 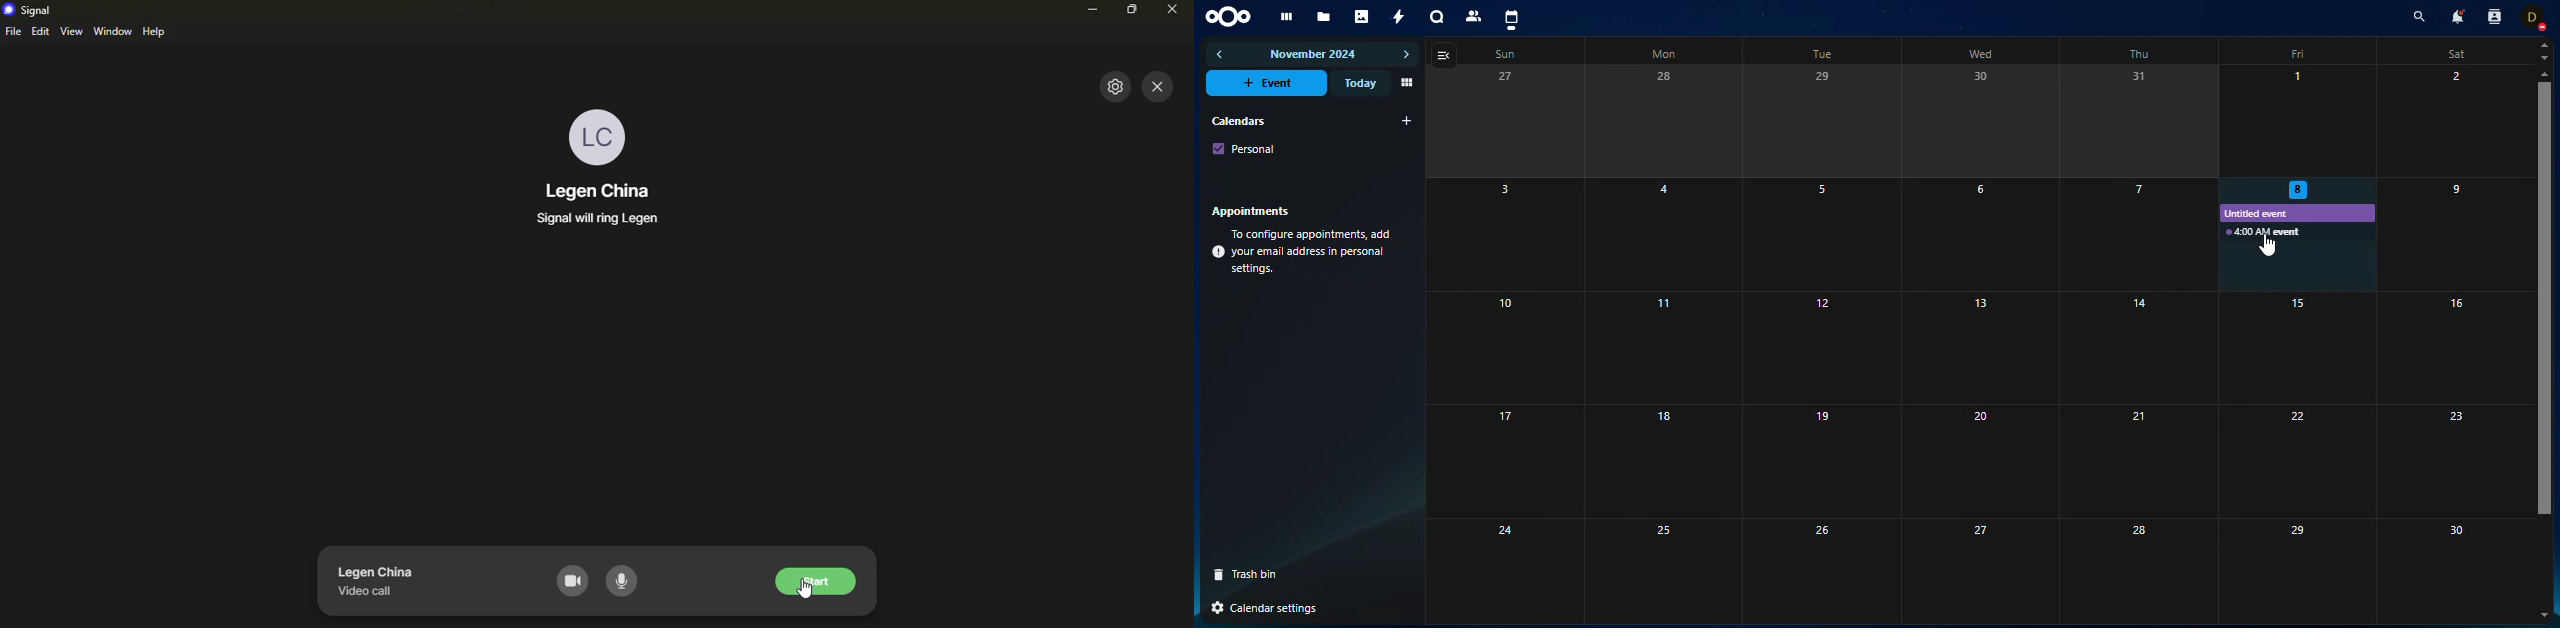 What do you see at coordinates (2267, 244) in the screenshot?
I see `Cursor` at bounding box center [2267, 244].